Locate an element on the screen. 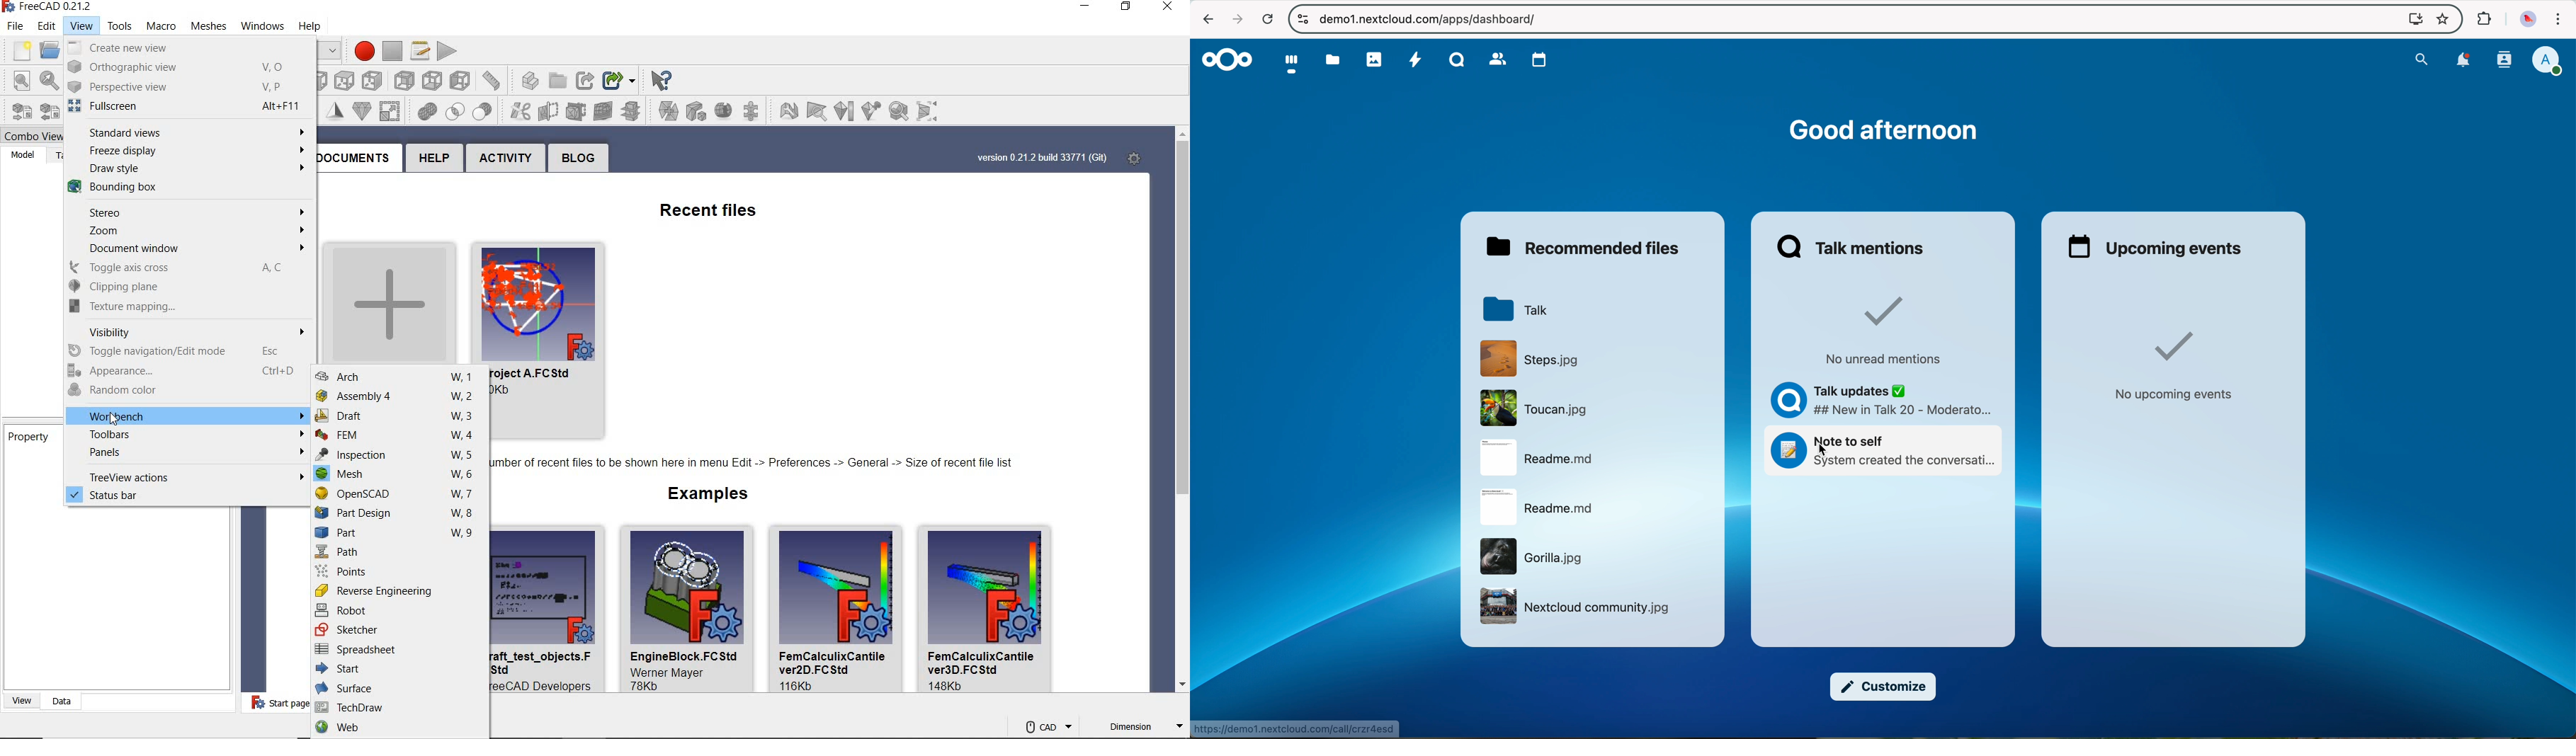 This screenshot has width=2576, height=756. create mesh segments from best-fit surfaces is located at coordinates (722, 112).